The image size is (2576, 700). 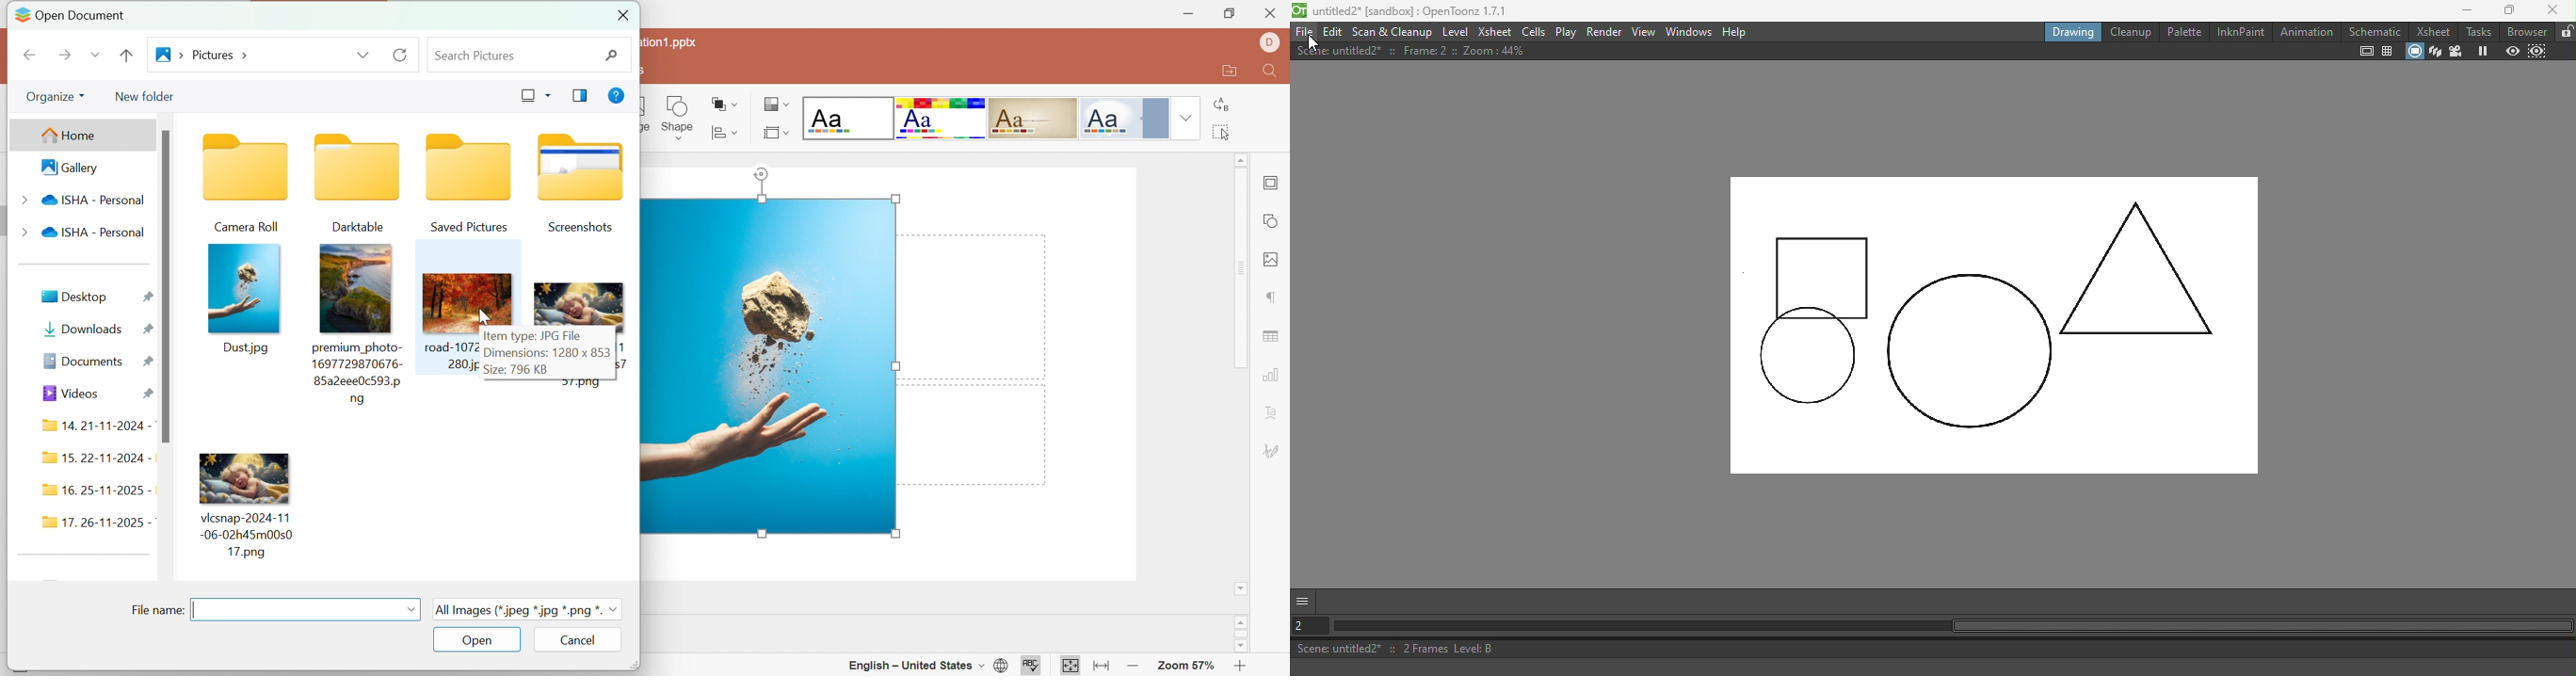 What do you see at coordinates (355, 289) in the screenshot?
I see `photo` at bounding box center [355, 289].